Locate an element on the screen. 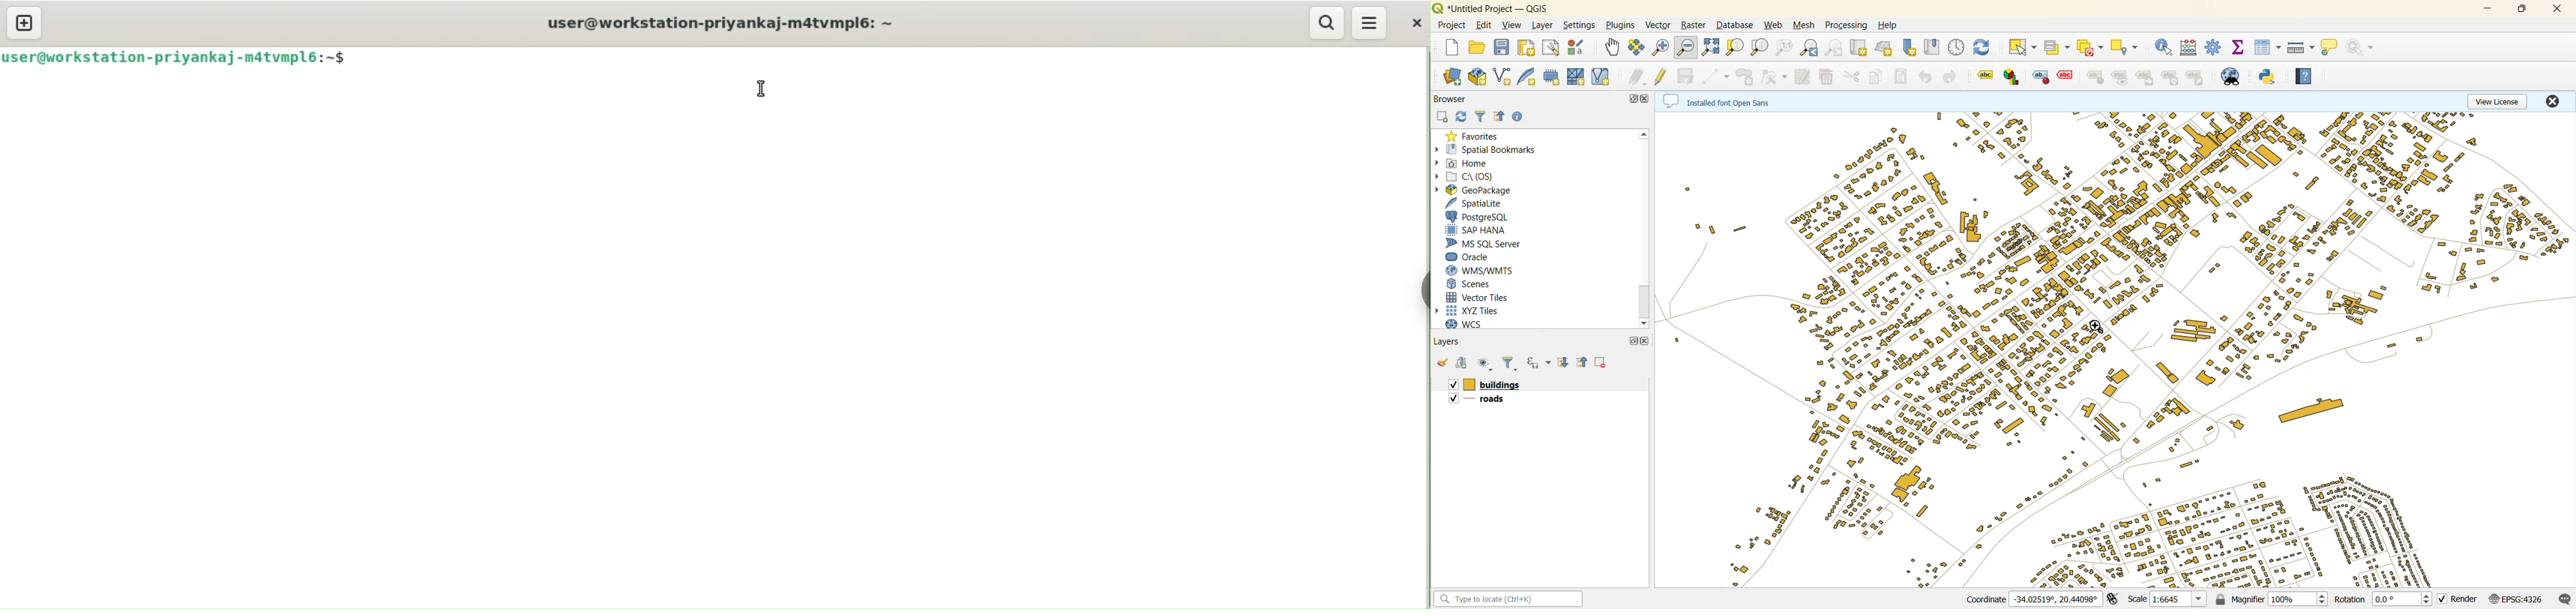 The height and width of the screenshot is (616, 2576). log messages is located at coordinates (2565, 599).